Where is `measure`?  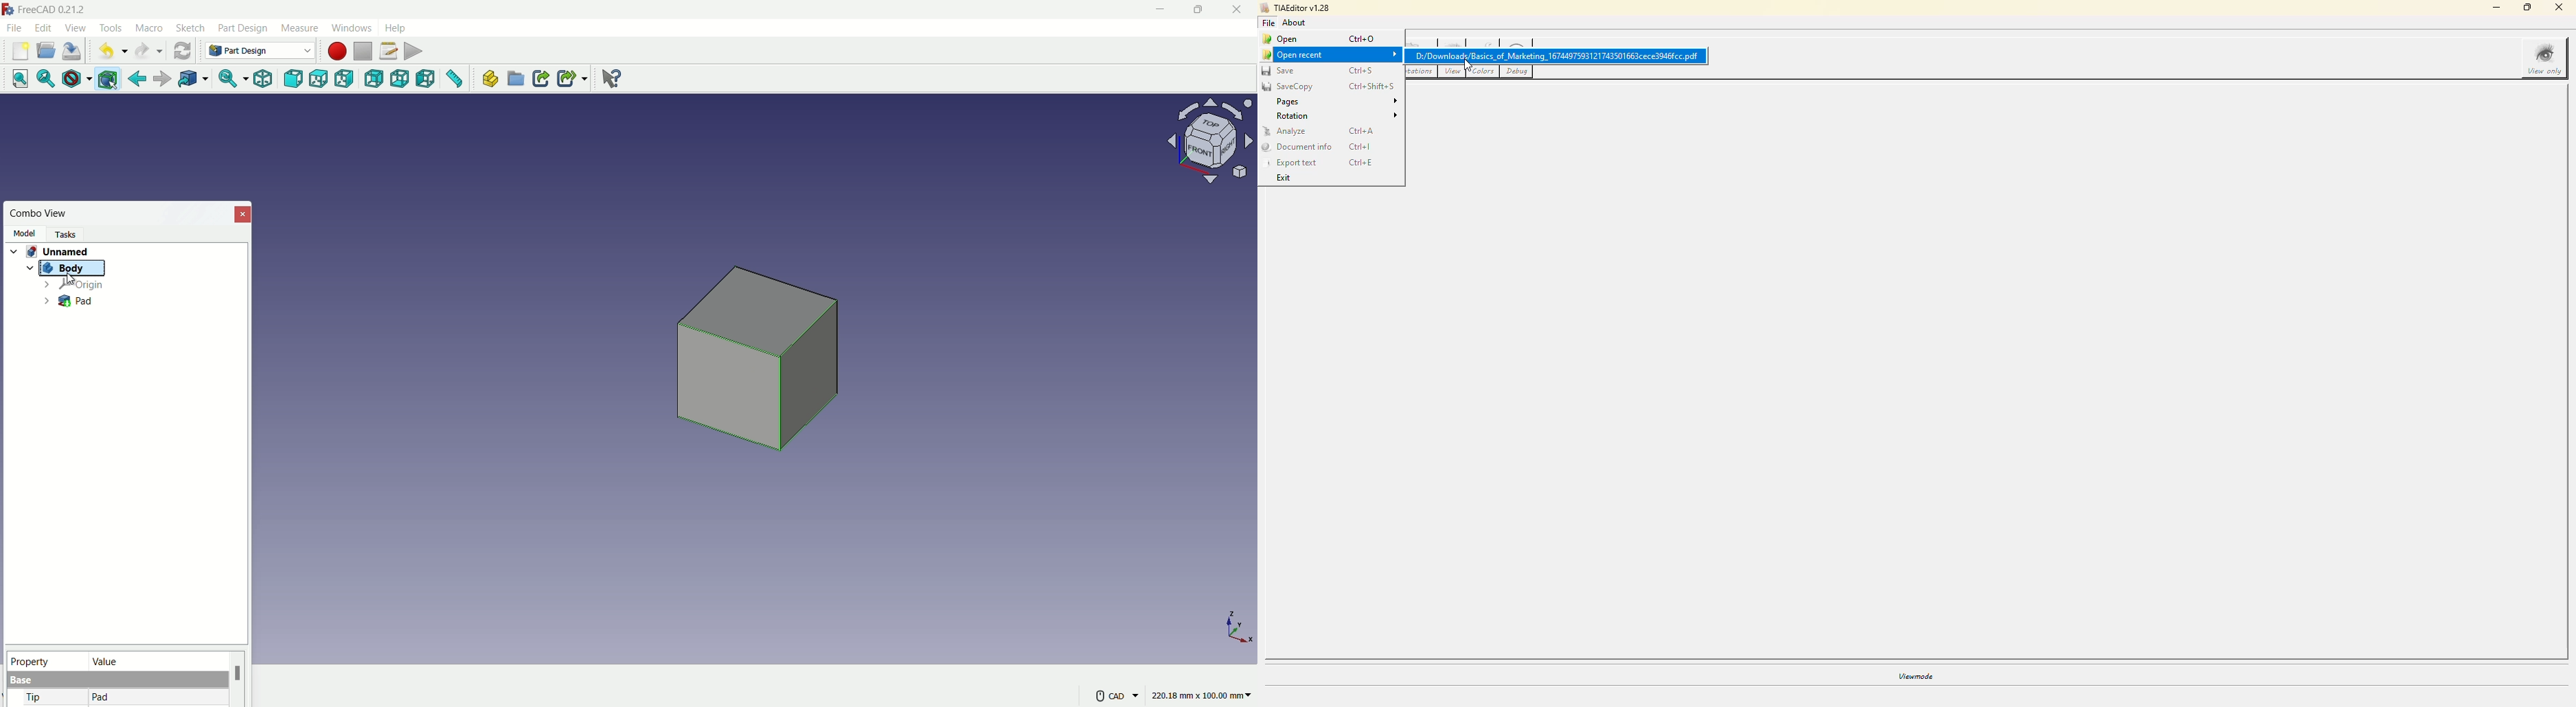
measure is located at coordinates (299, 28).